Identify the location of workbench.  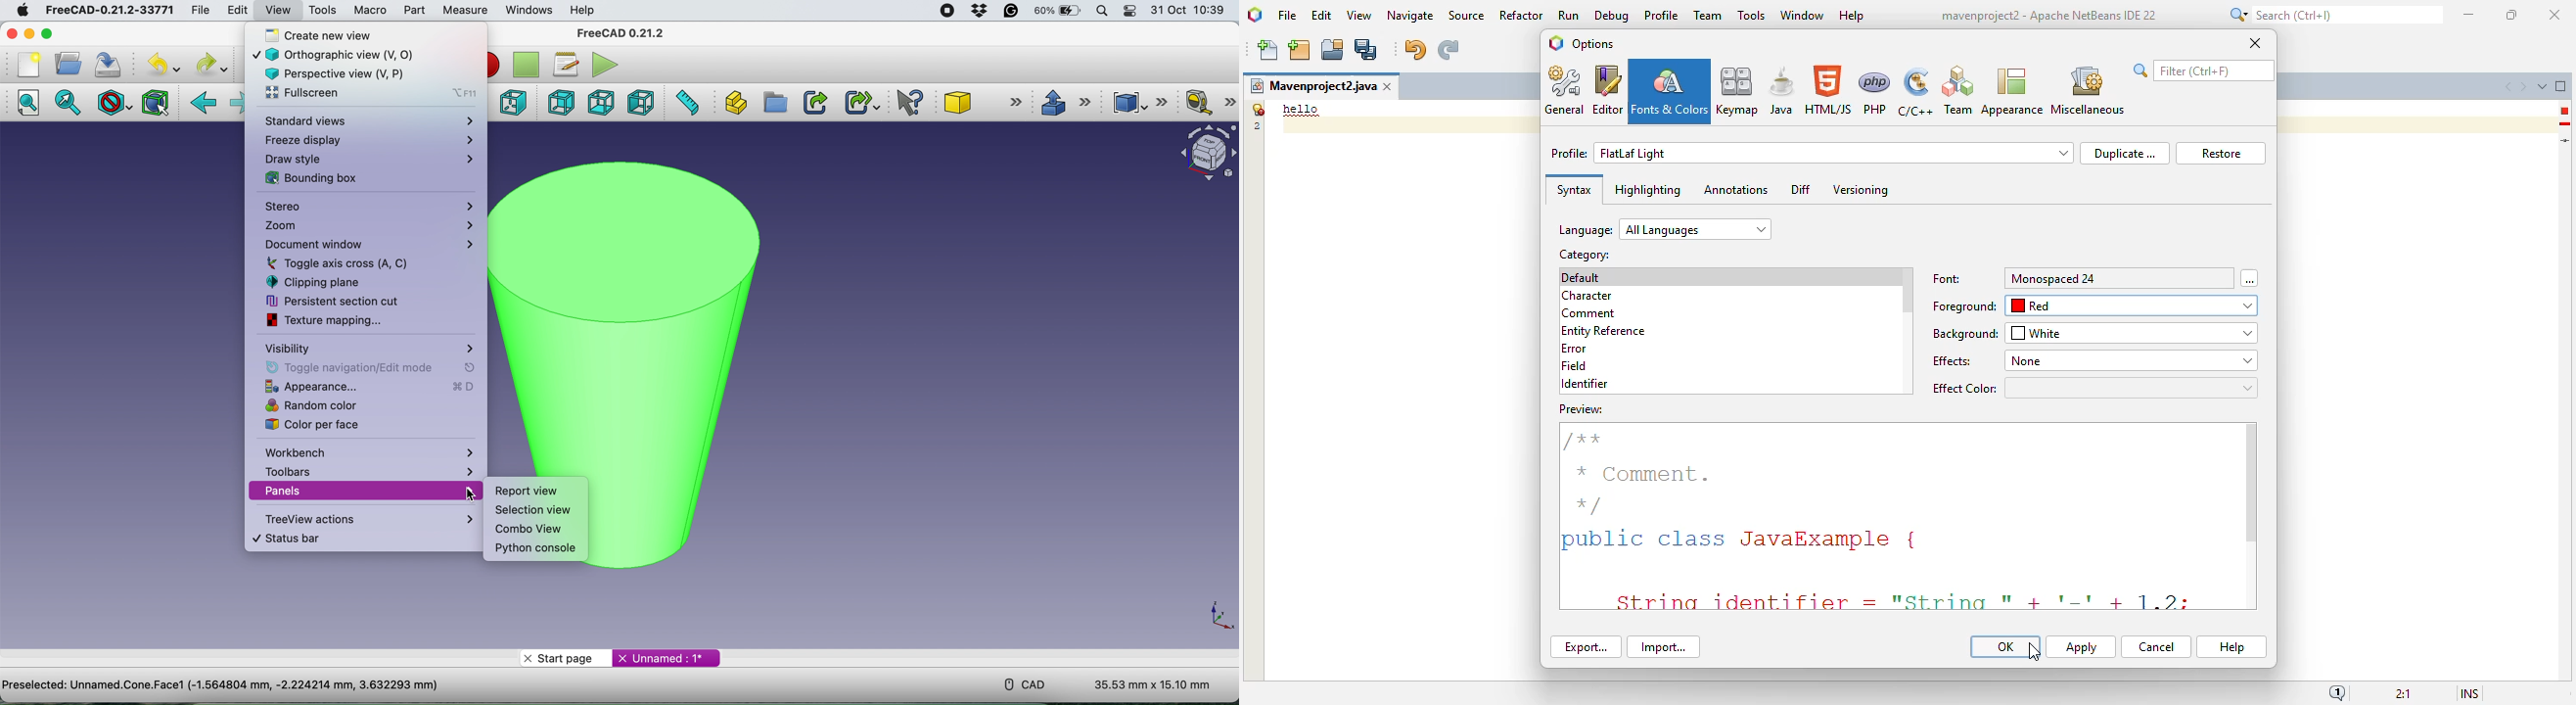
(370, 452).